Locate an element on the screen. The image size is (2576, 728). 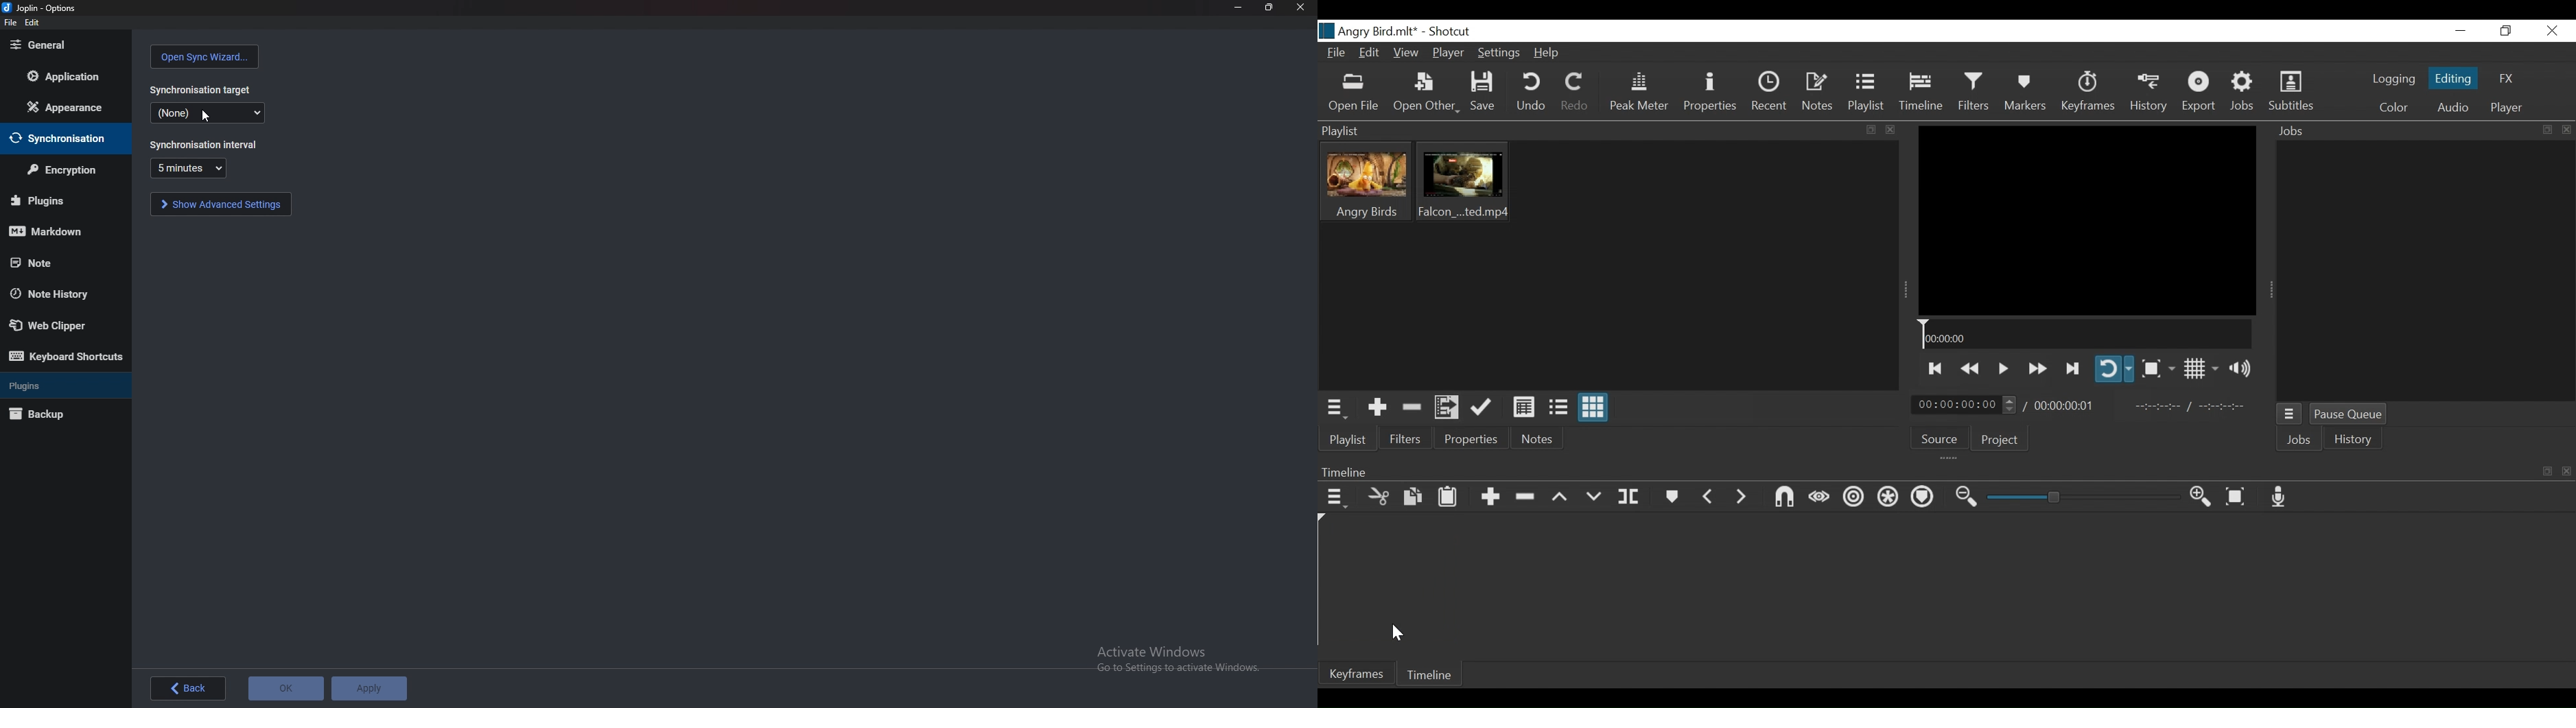
Synchronization is located at coordinates (69, 138).